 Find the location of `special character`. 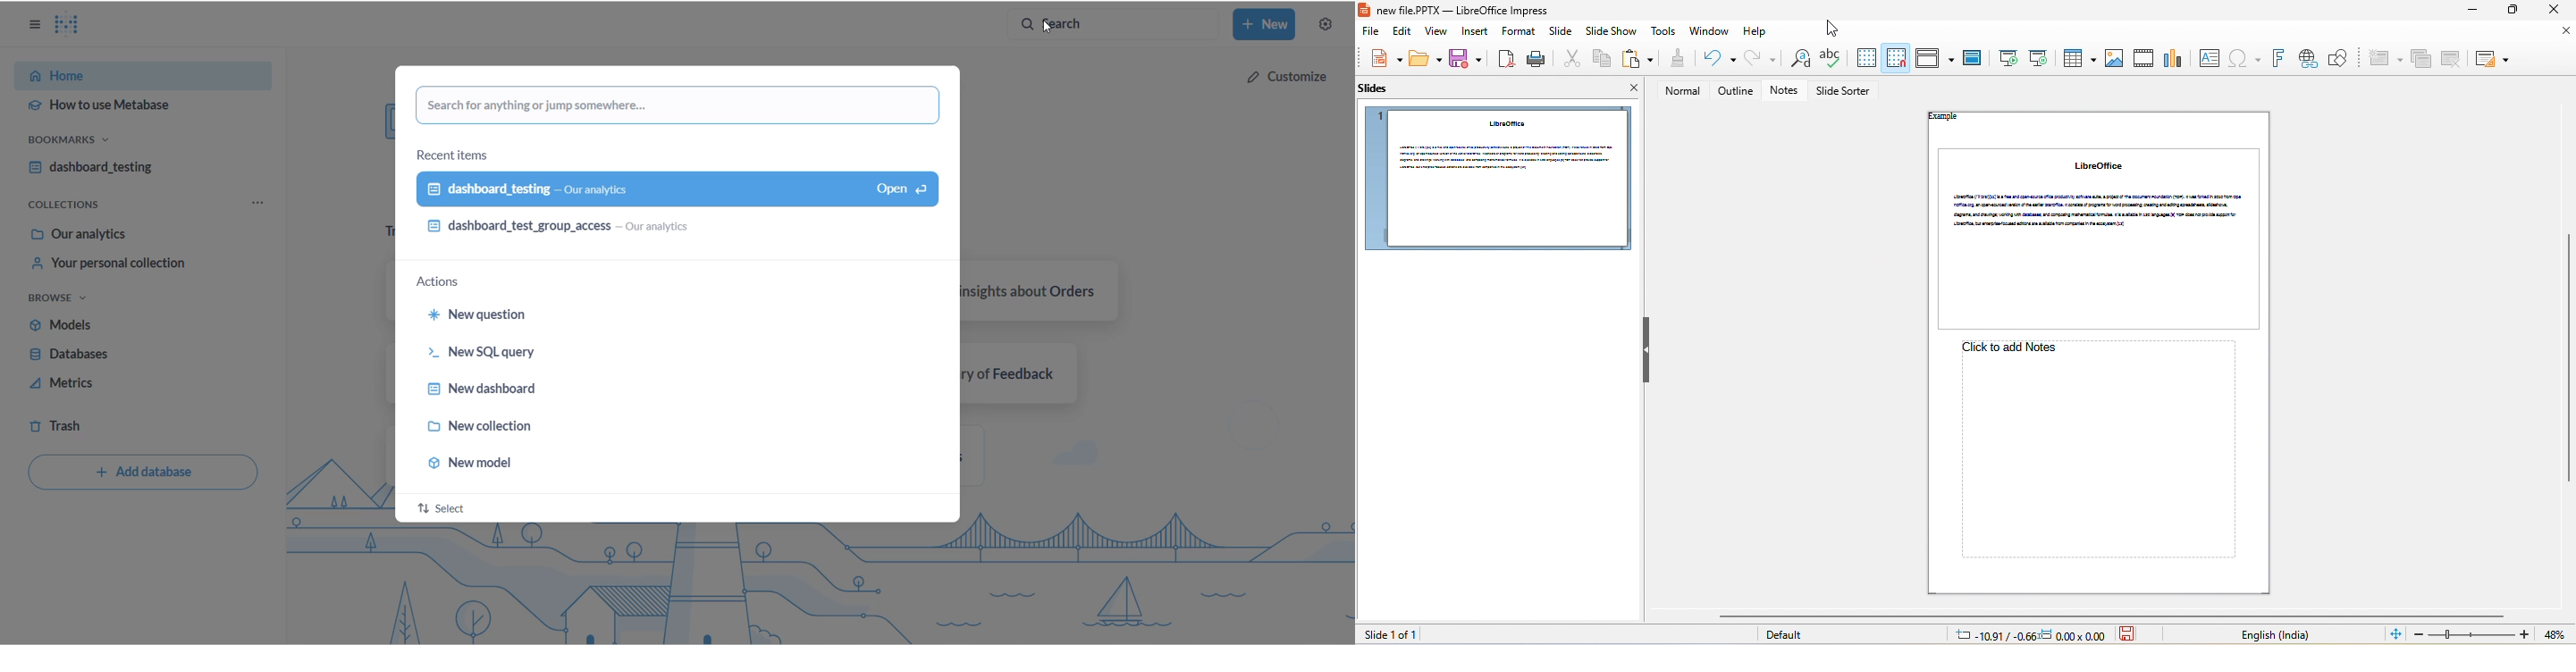

special character is located at coordinates (2244, 59).